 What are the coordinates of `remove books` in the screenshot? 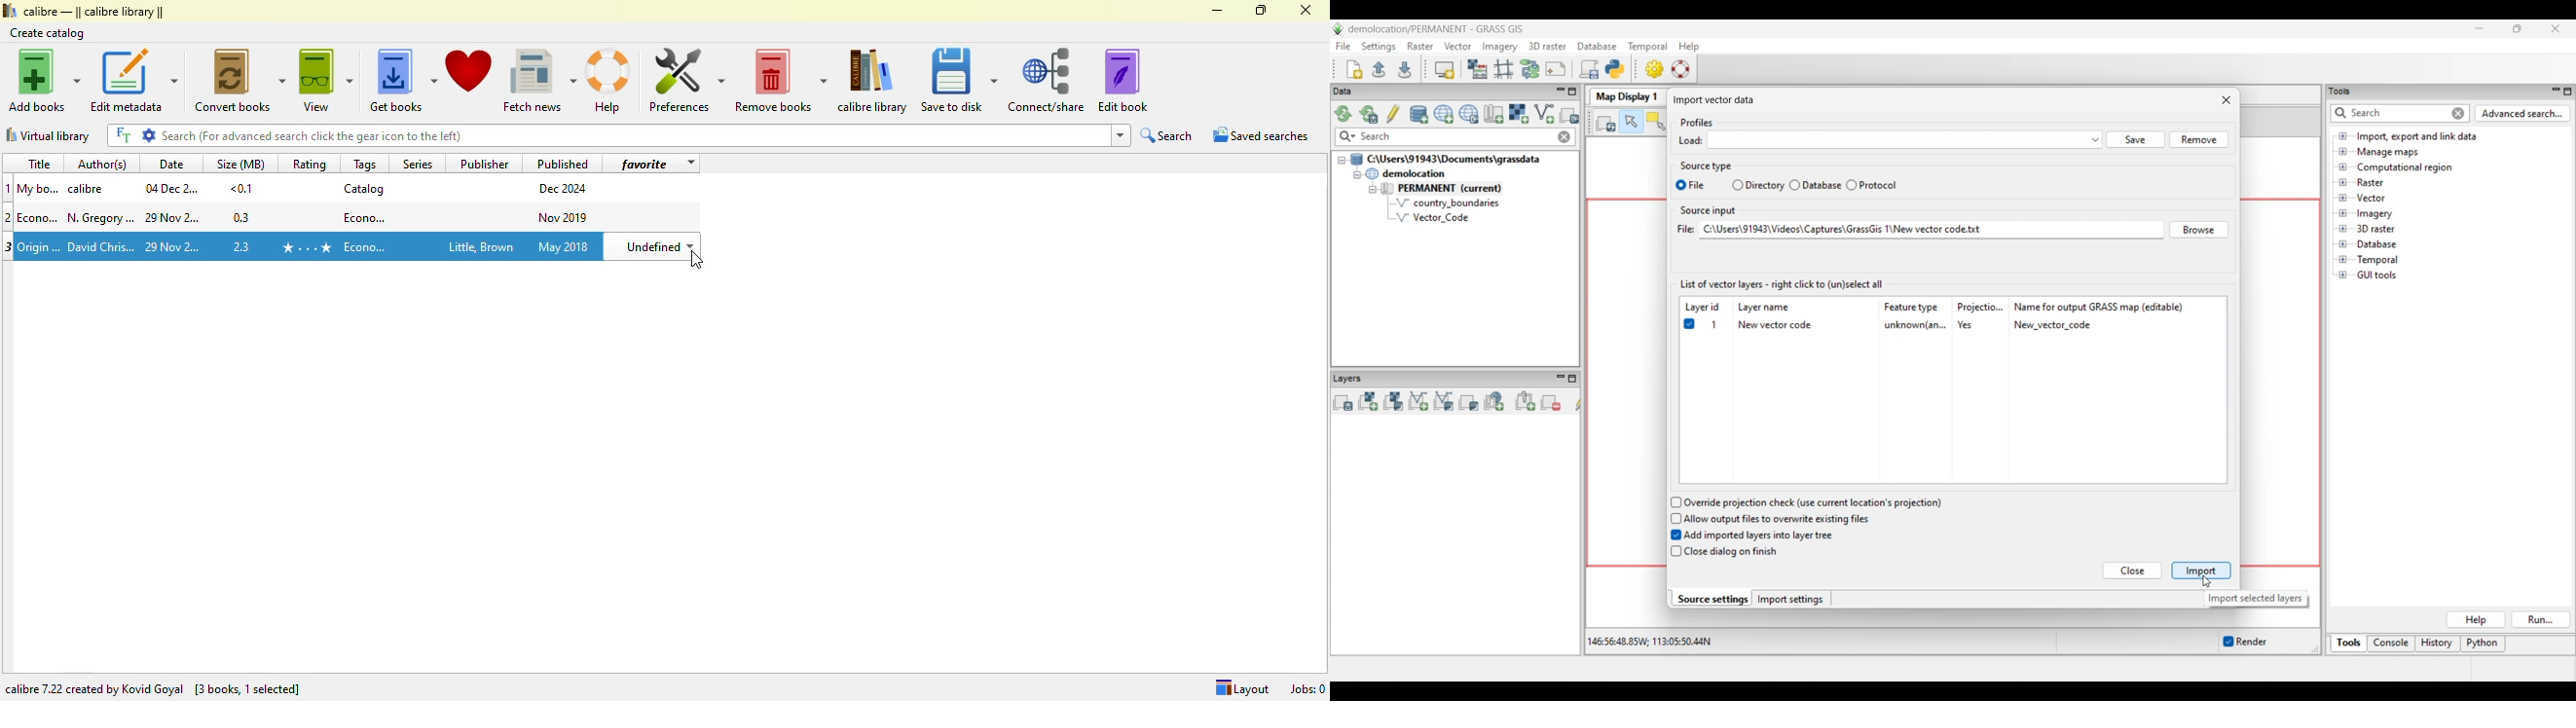 It's located at (781, 81).